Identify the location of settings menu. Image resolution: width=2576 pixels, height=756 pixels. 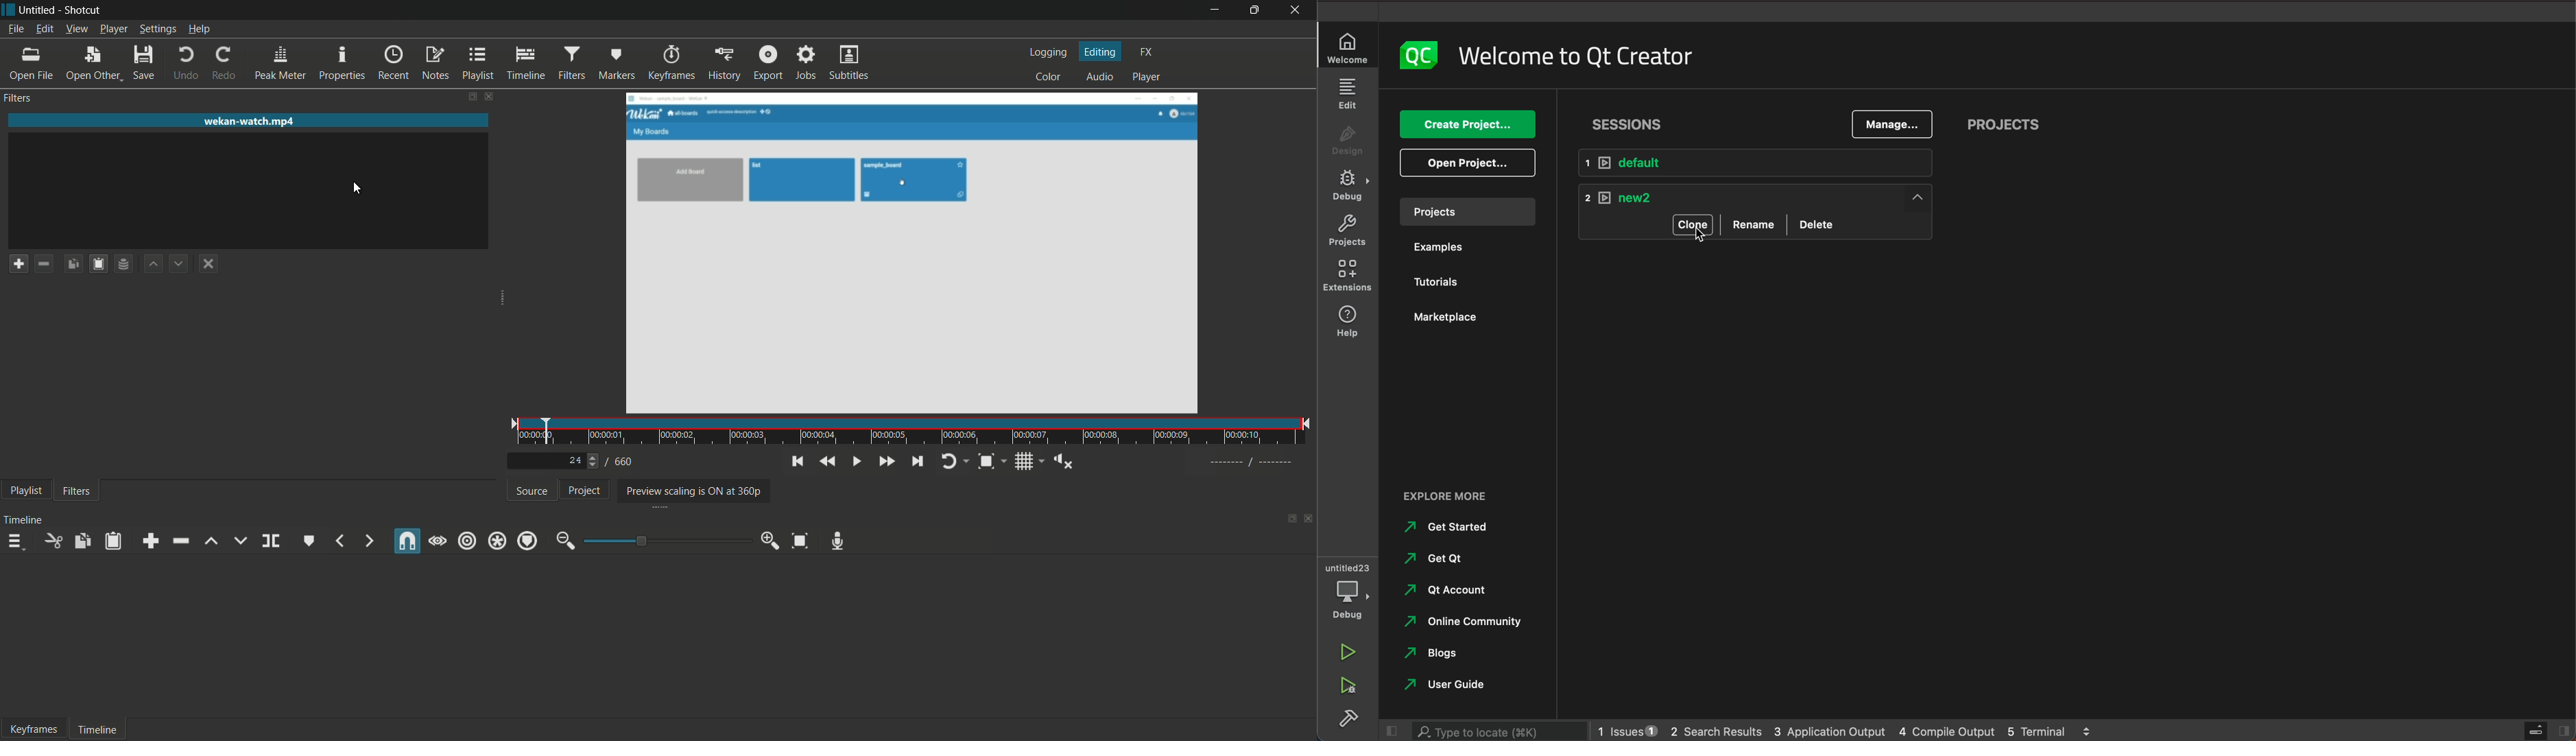
(157, 29).